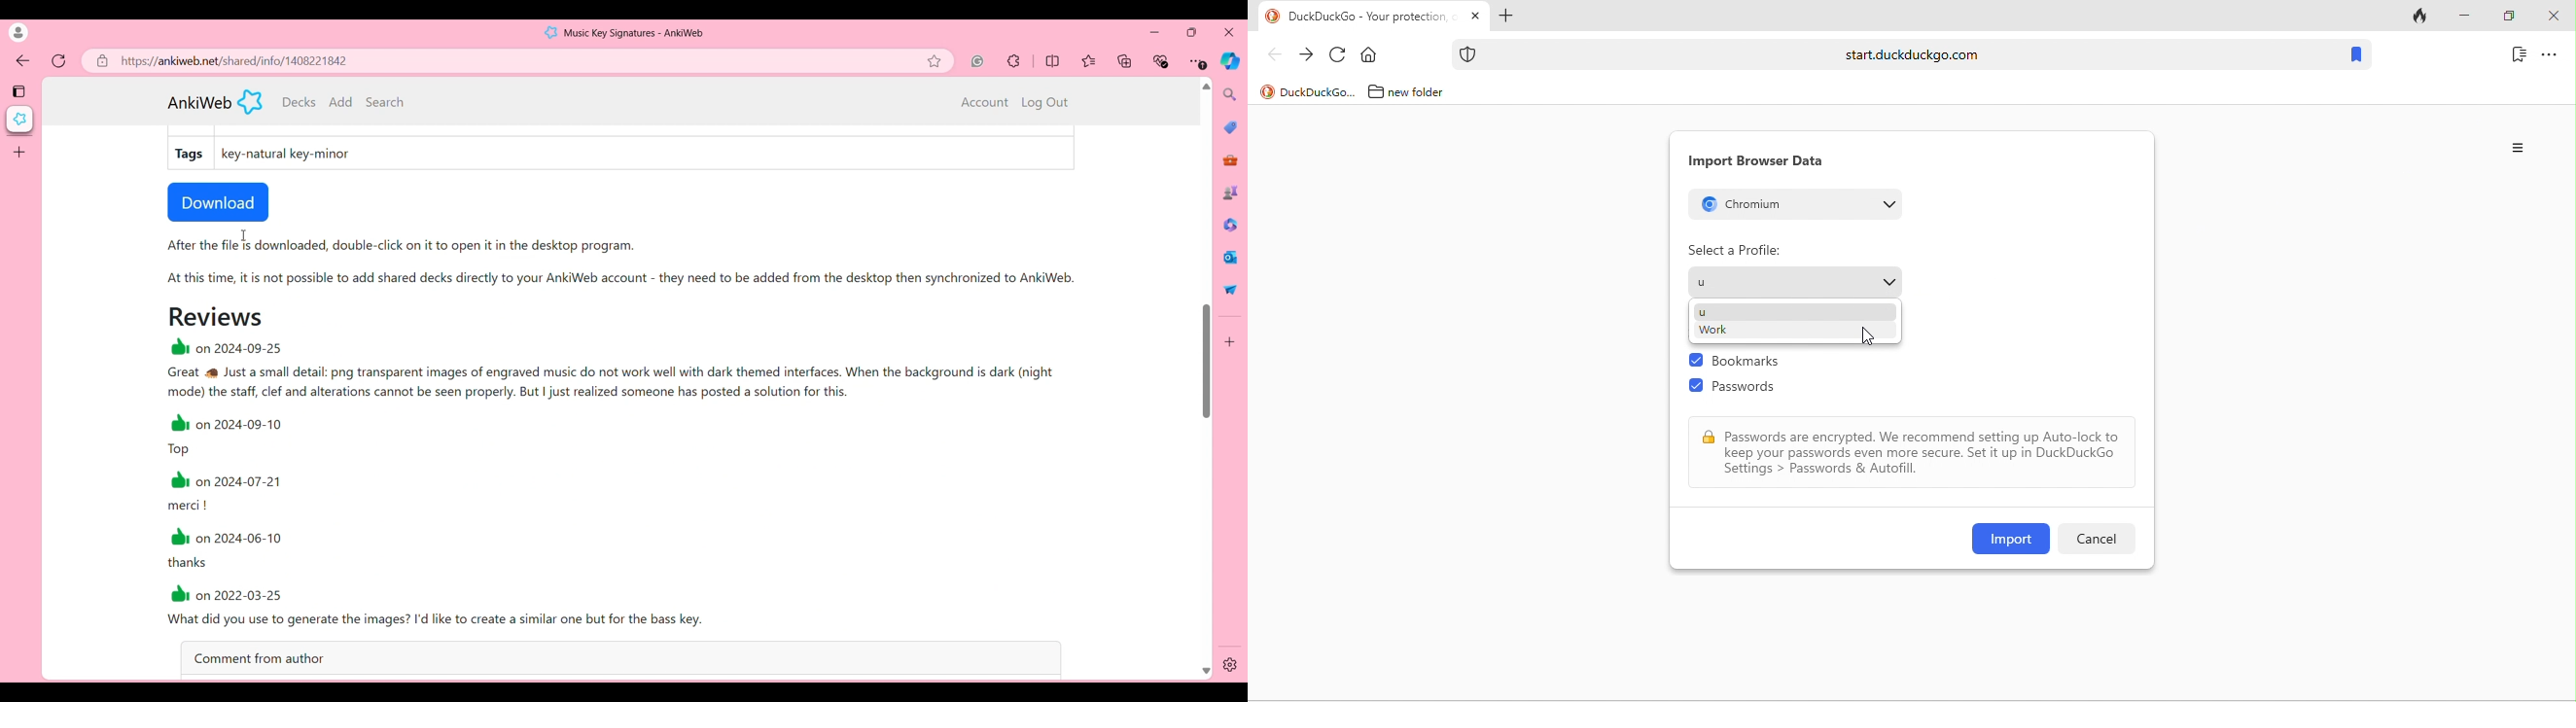  I want to click on cursor, so click(1866, 334).